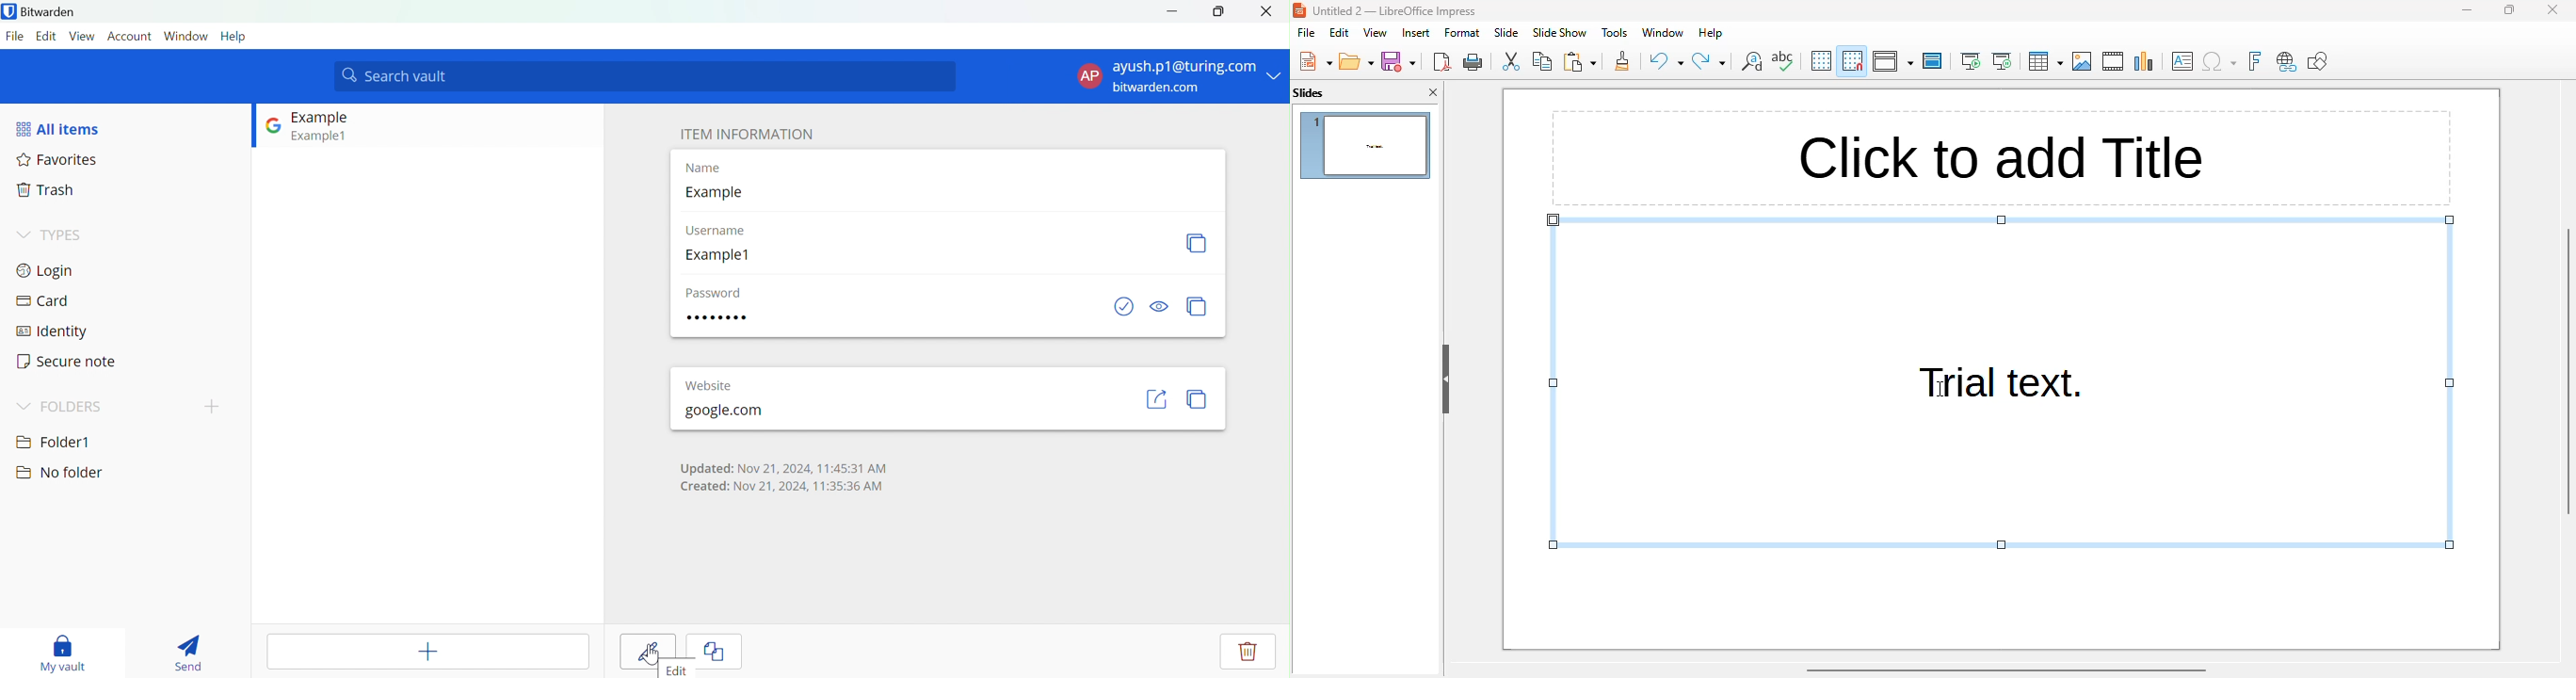 The height and width of the screenshot is (700, 2576). Describe the element at coordinates (719, 382) in the screenshot. I see `Website` at that location.